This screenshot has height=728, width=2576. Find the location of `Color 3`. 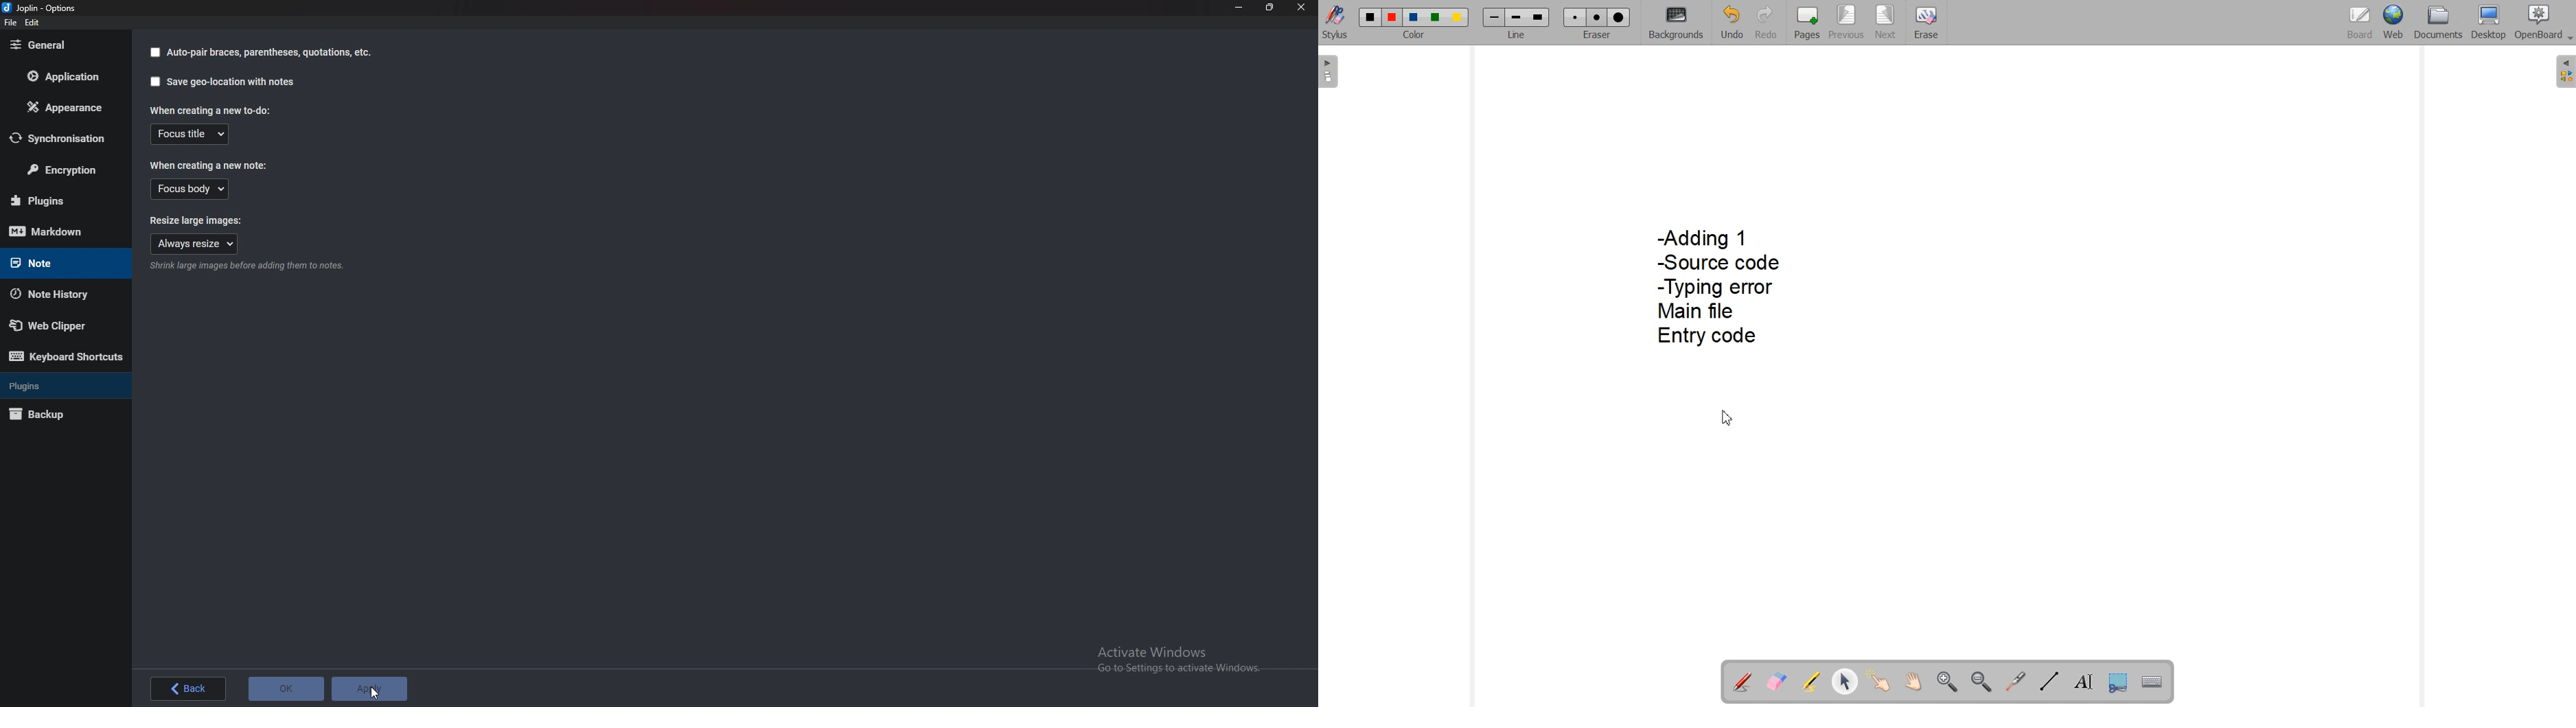

Color 3 is located at coordinates (1413, 18).